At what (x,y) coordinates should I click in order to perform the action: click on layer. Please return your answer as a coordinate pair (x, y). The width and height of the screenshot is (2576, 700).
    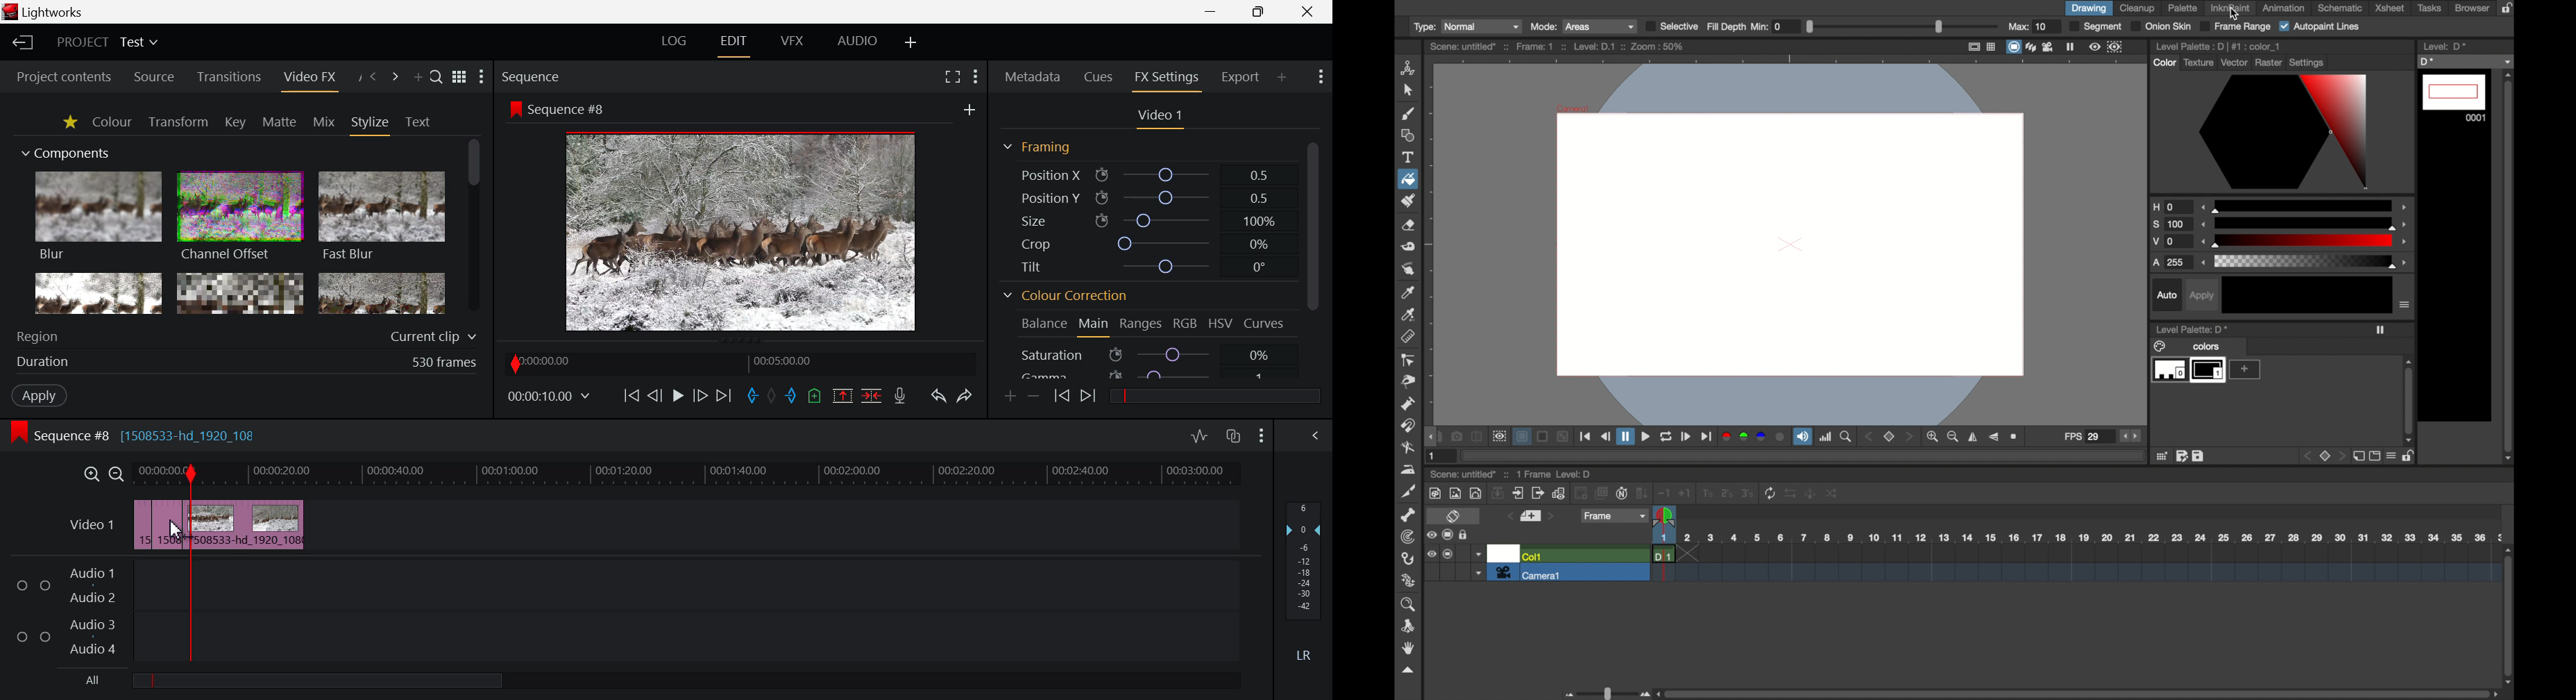
    Looking at the image, I should click on (1523, 437).